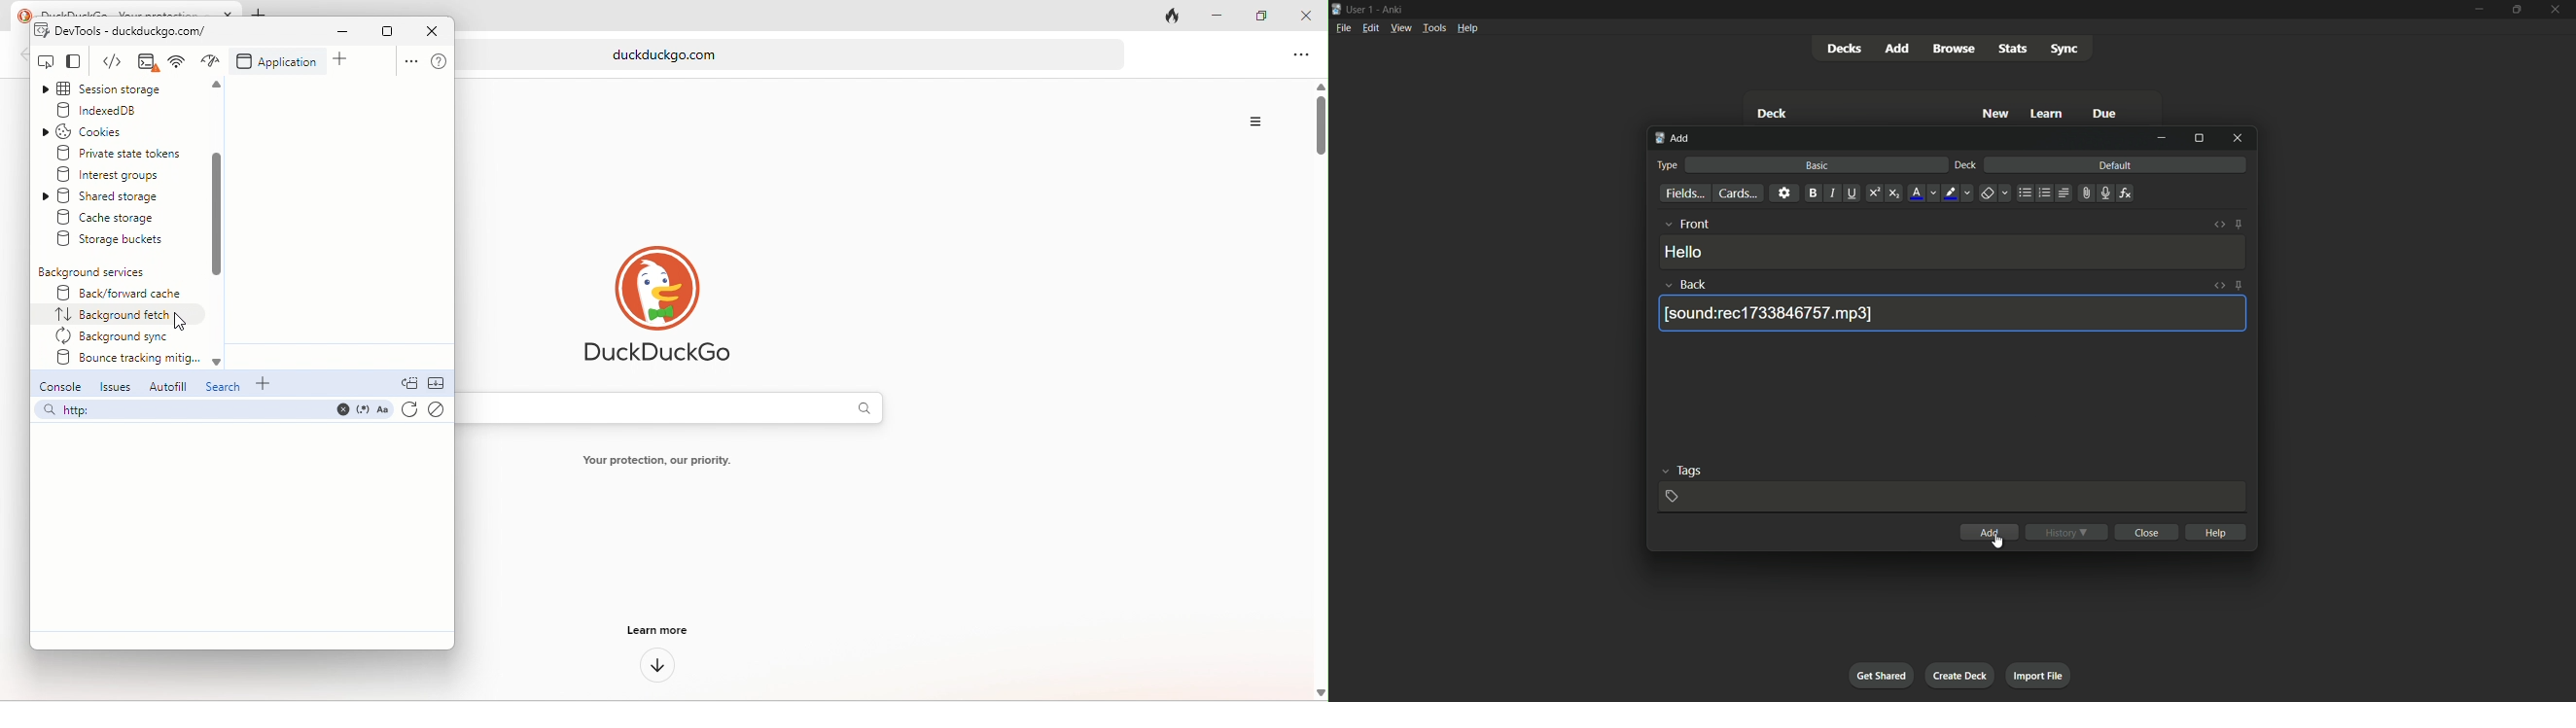 Image resolution: width=2576 pixels, height=728 pixels. What do you see at coordinates (2219, 285) in the screenshot?
I see `toggle html editor` at bounding box center [2219, 285].